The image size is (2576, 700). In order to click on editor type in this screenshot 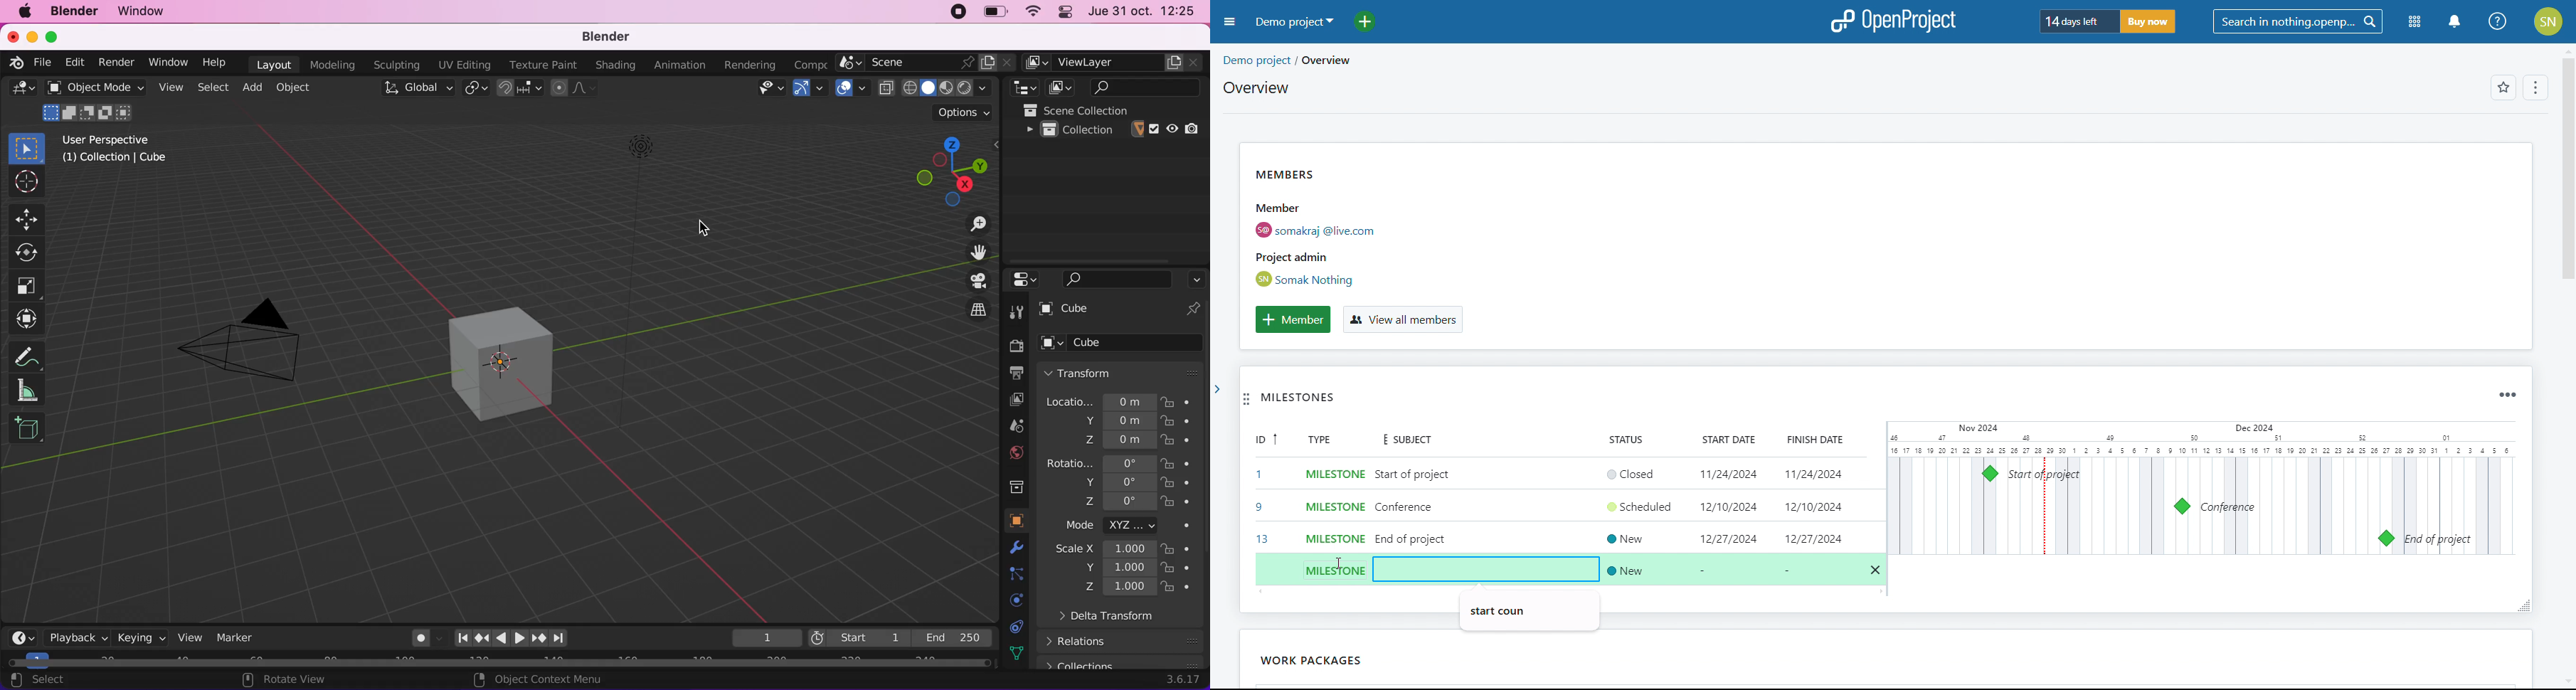, I will do `click(1021, 279)`.